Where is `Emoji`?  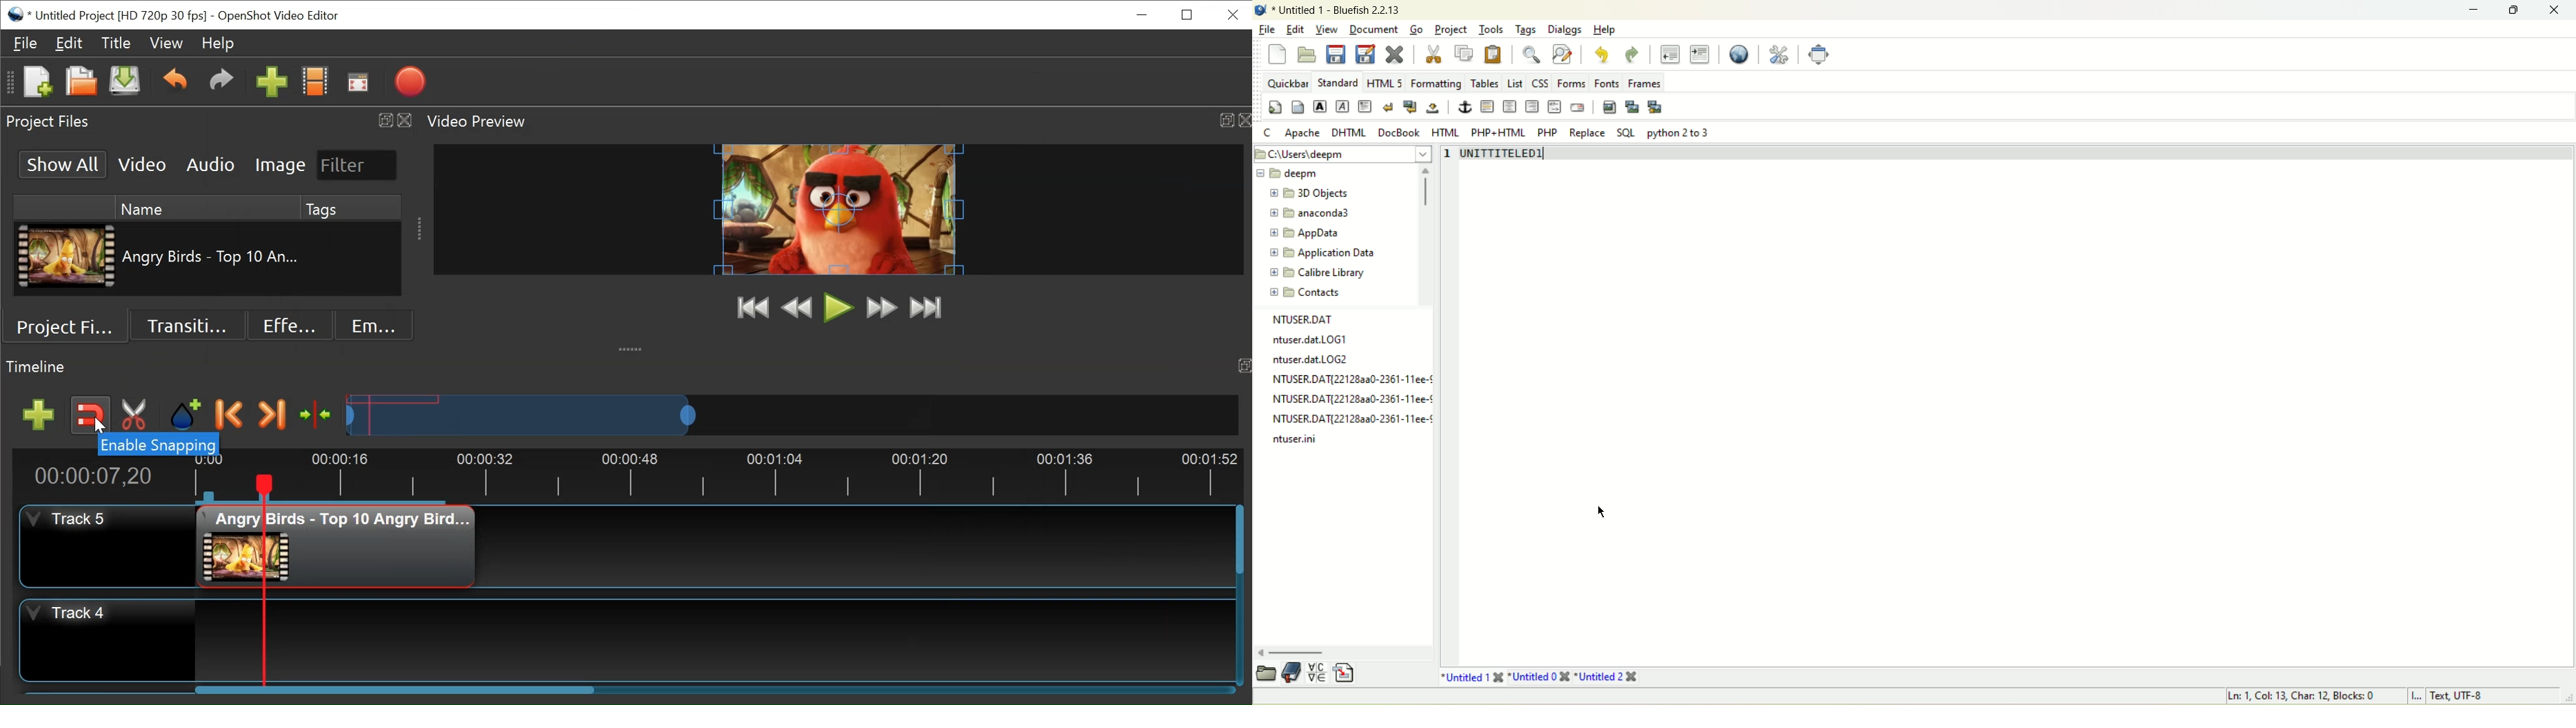 Emoji is located at coordinates (375, 326).